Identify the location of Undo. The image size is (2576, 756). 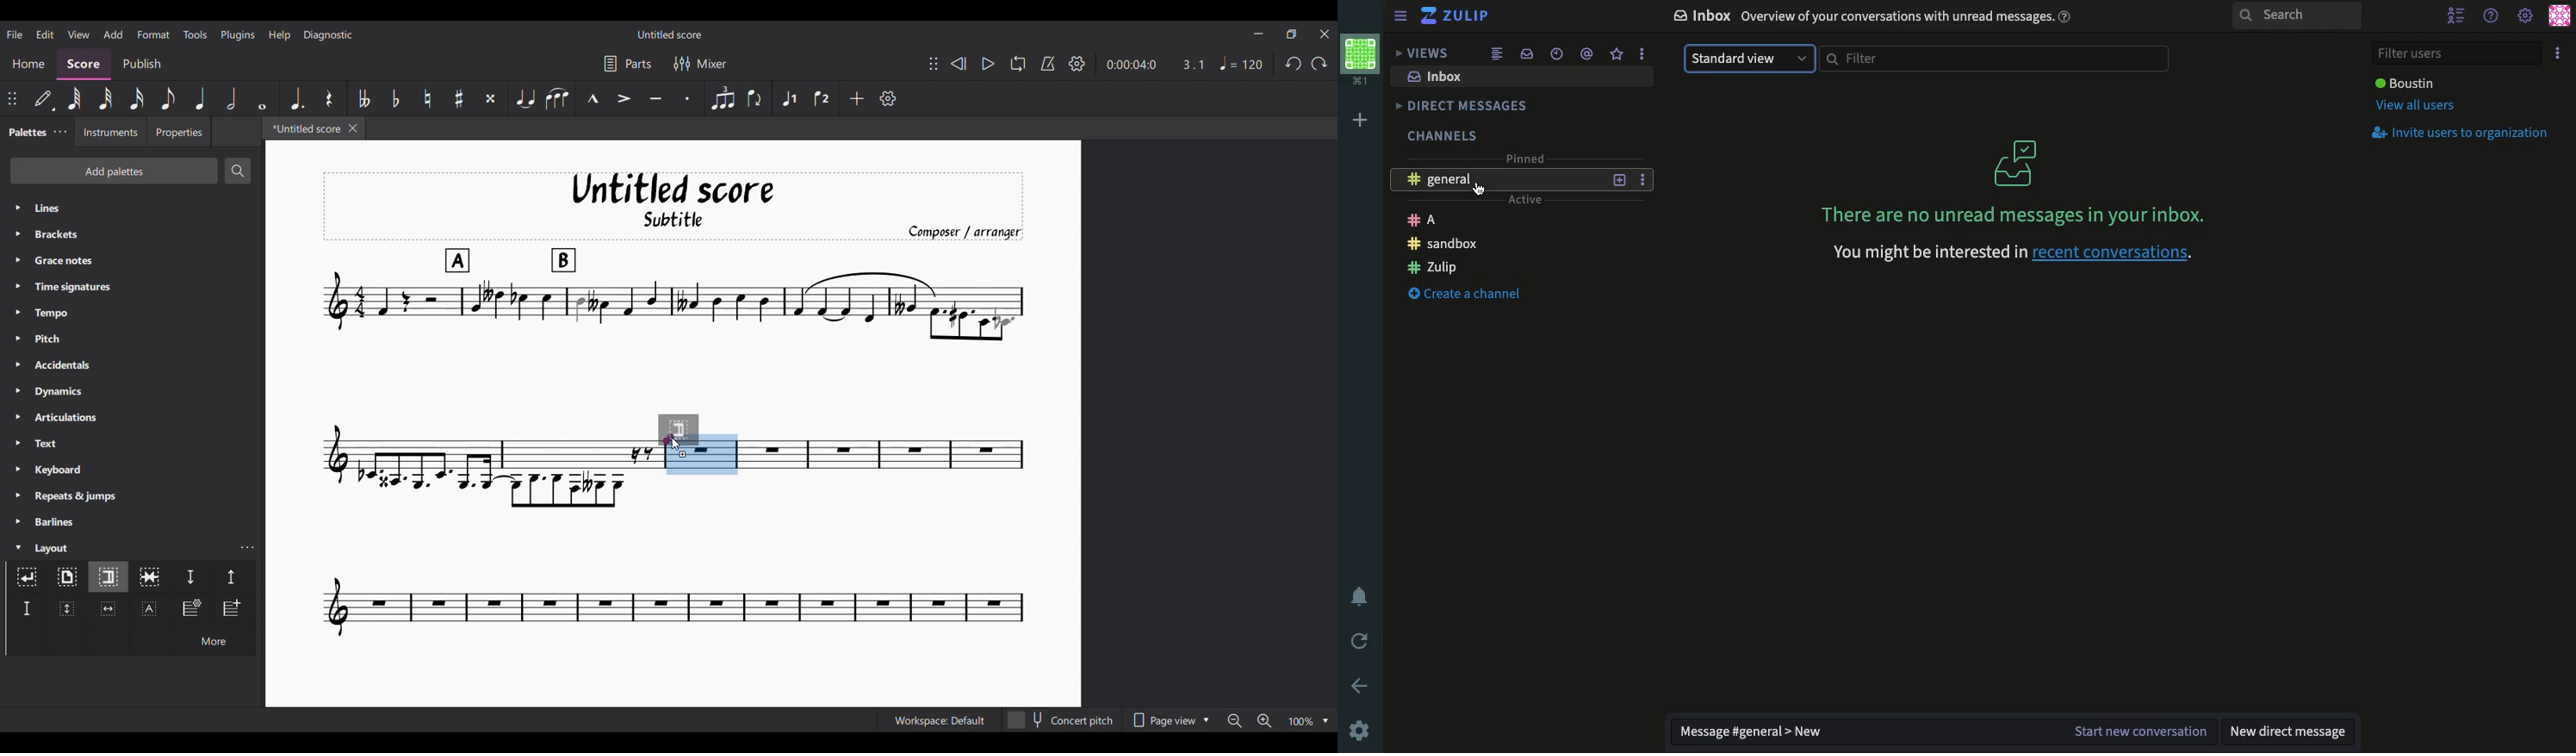
(1295, 63).